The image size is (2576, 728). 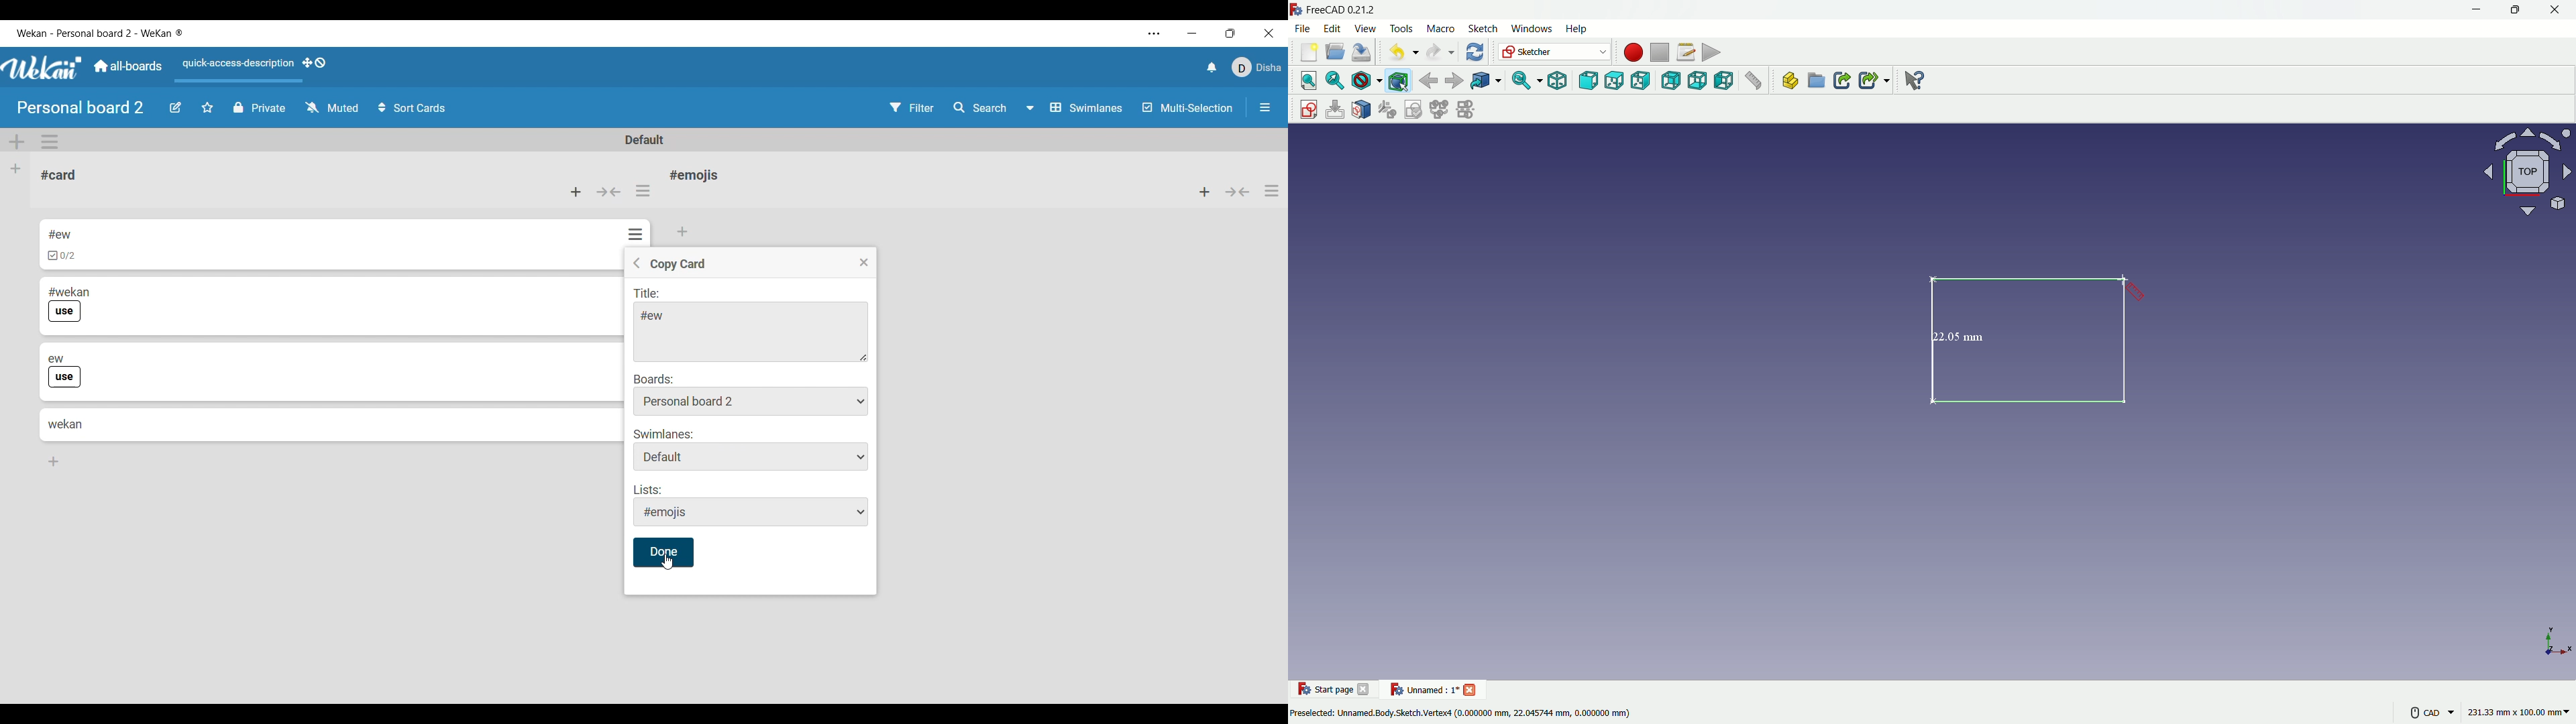 What do you see at coordinates (663, 552) in the screenshot?
I see `Save inputs made` at bounding box center [663, 552].